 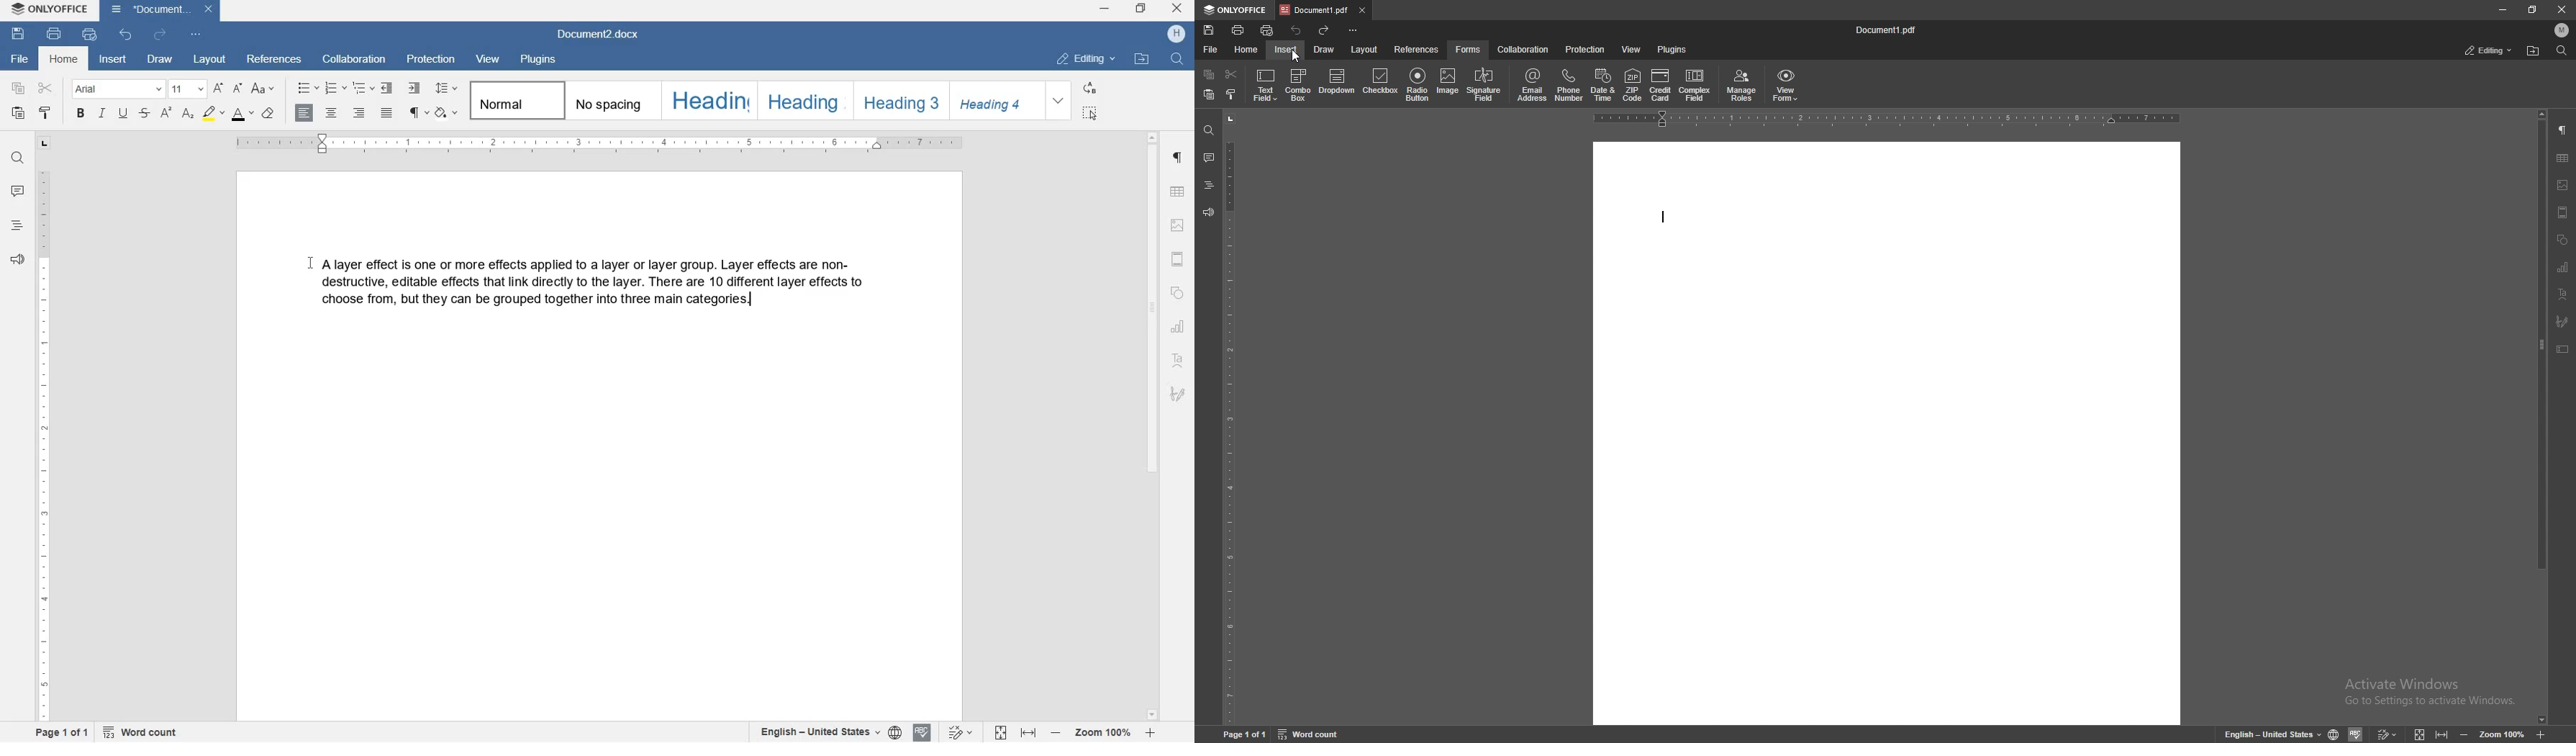 I want to click on page 1 of 1, so click(x=63, y=733).